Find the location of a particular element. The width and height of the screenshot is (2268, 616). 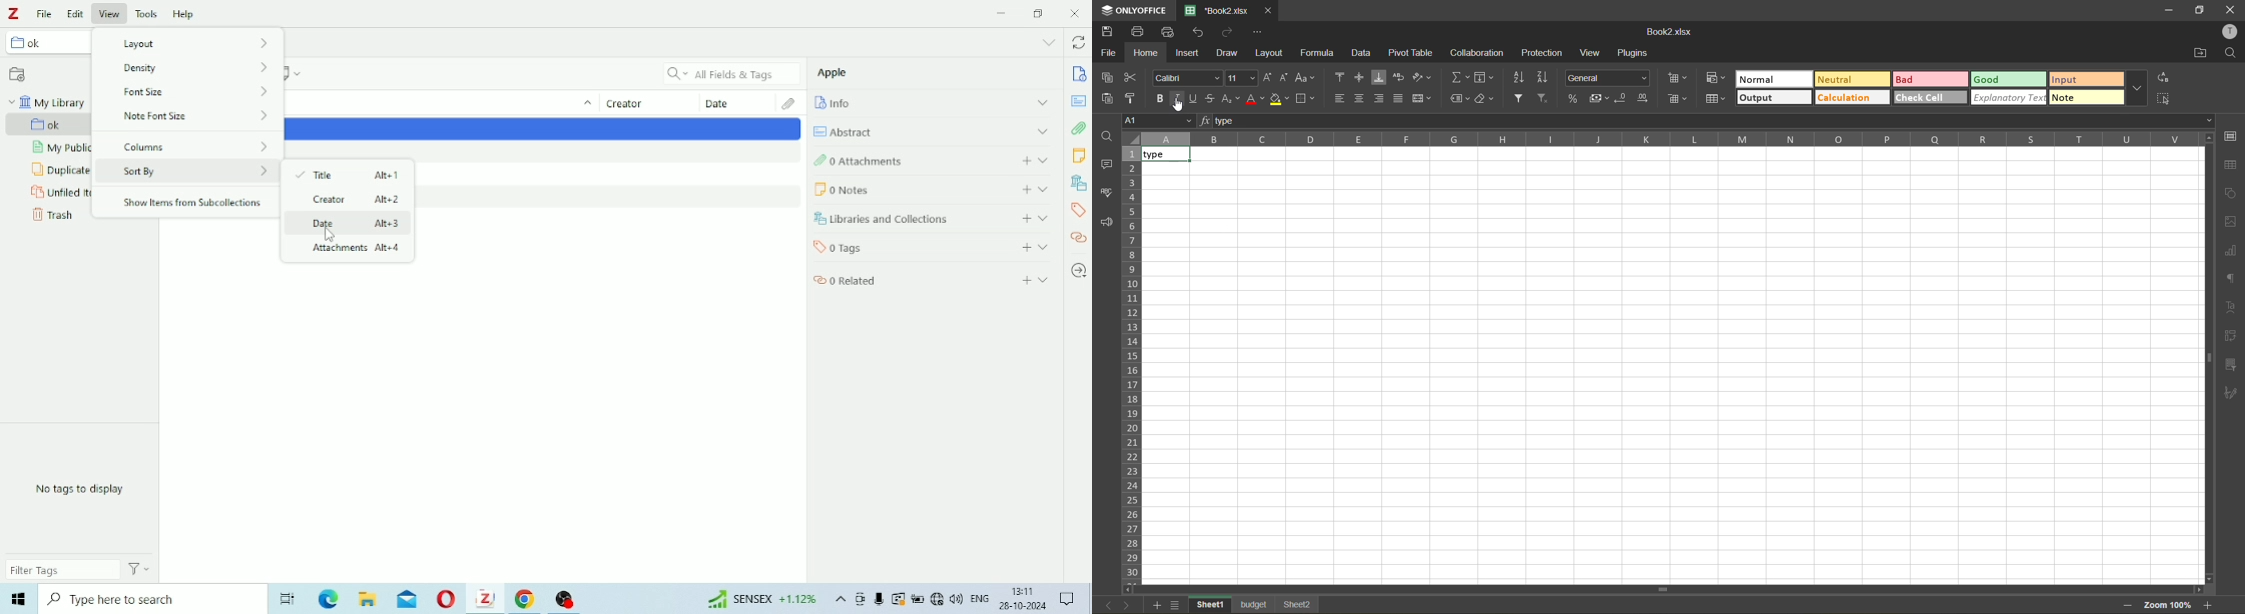

slicer is located at coordinates (2232, 364).